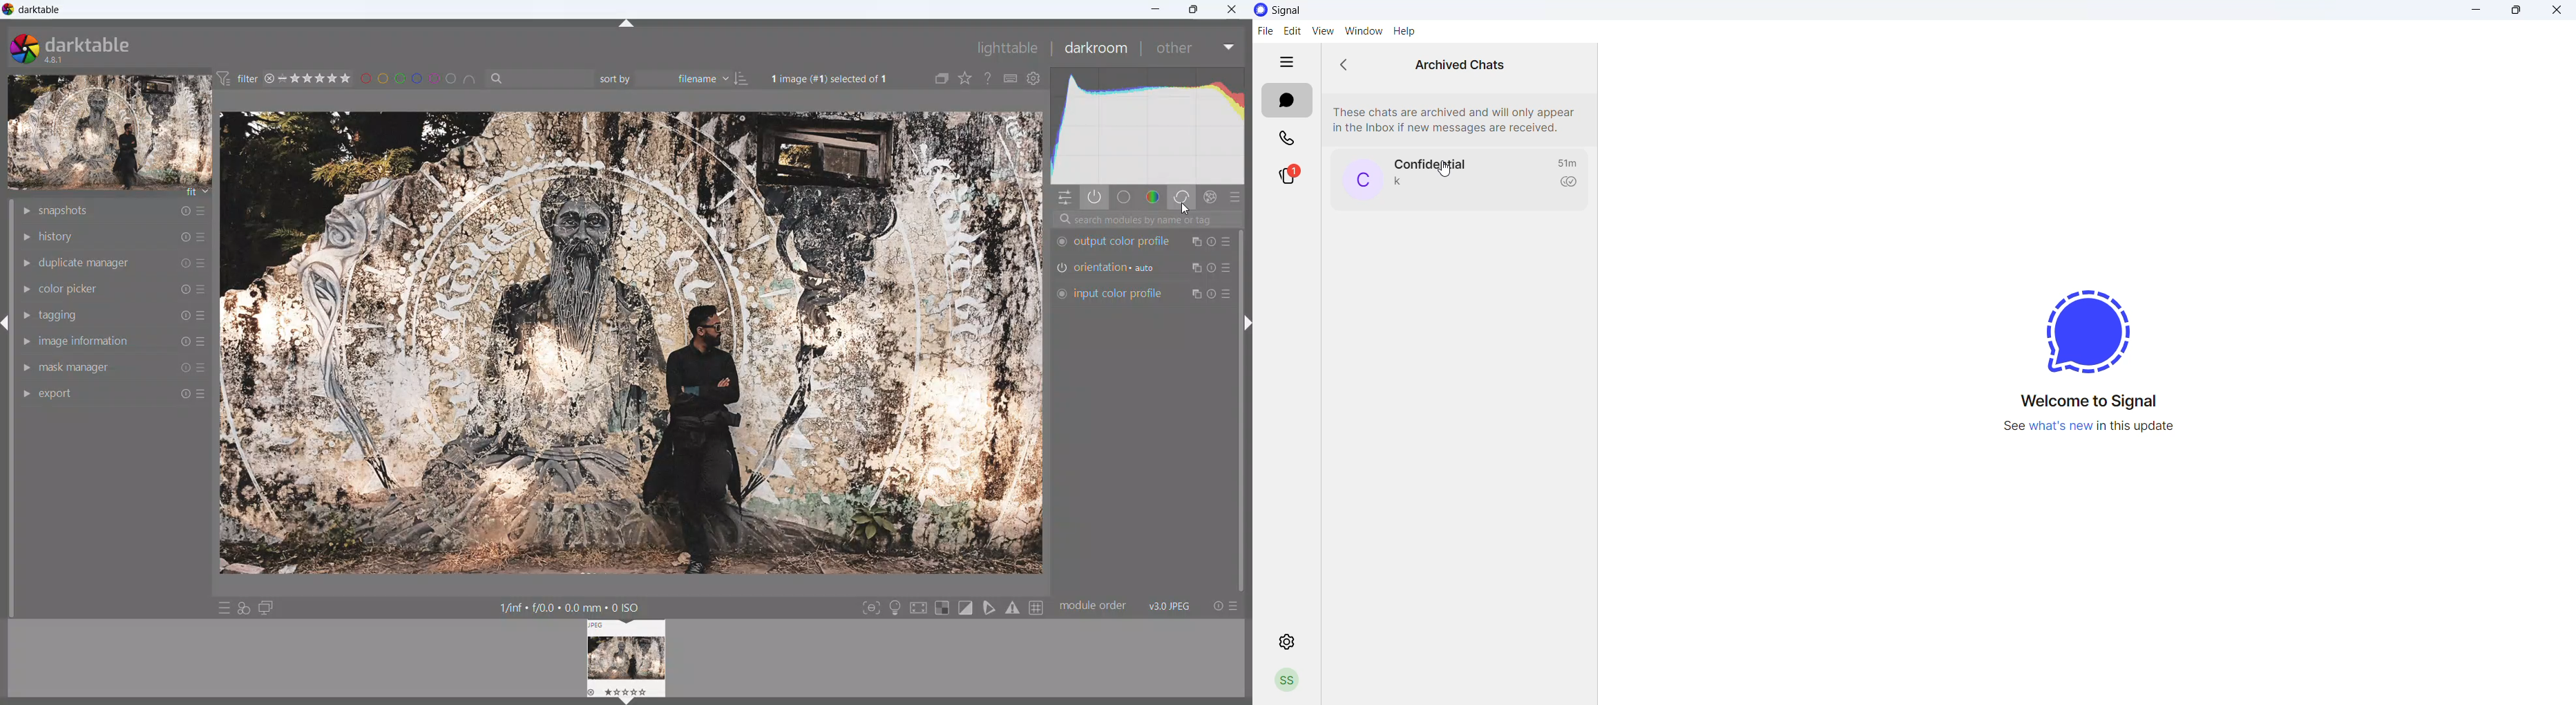 The width and height of the screenshot is (2576, 728). Describe the element at coordinates (943, 608) in the screenshot. I see `toggle indication for raw overexposure` at that location.